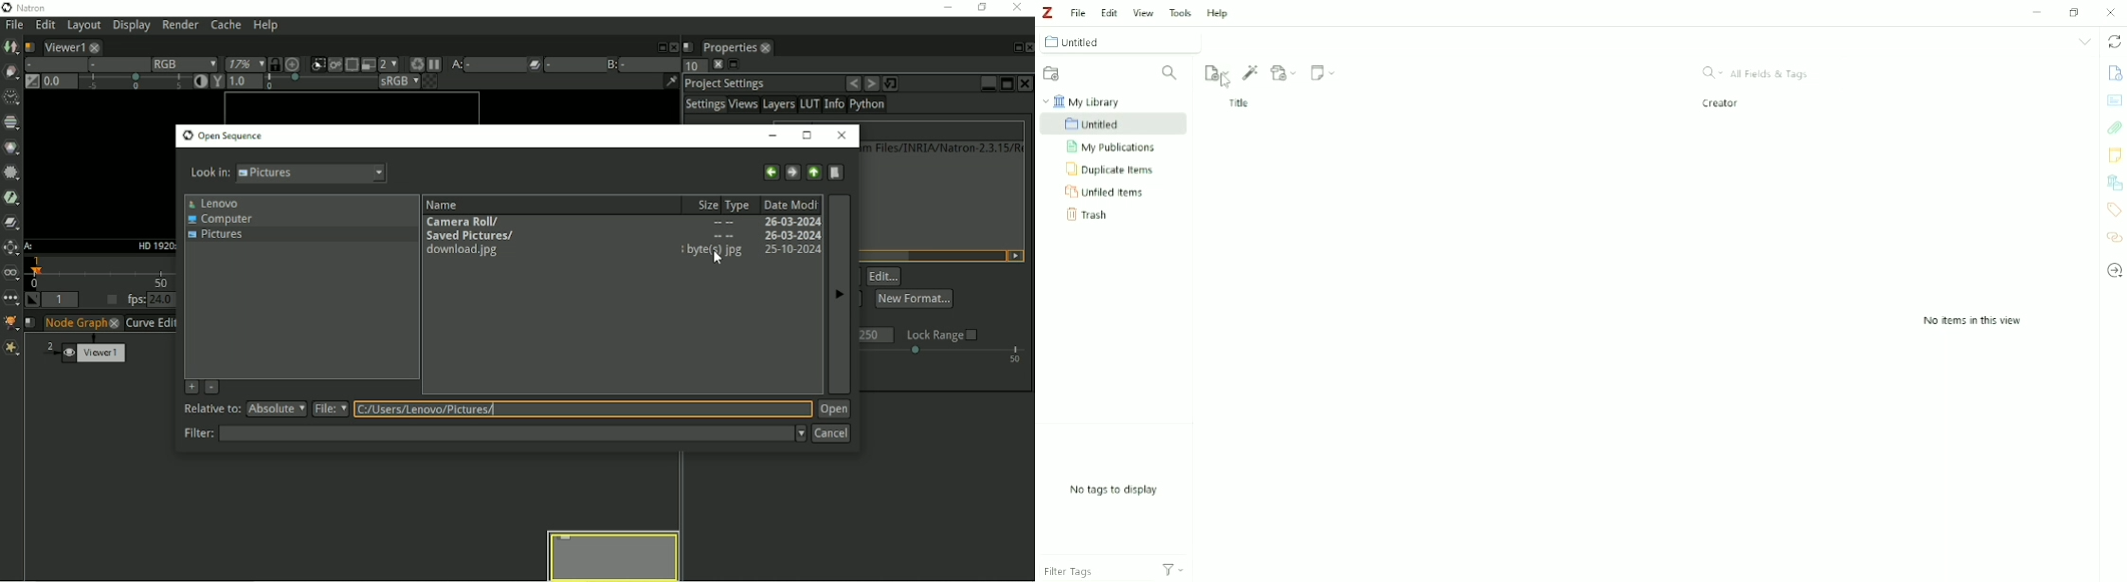  I want to click on Tools, so click(1179, 11).